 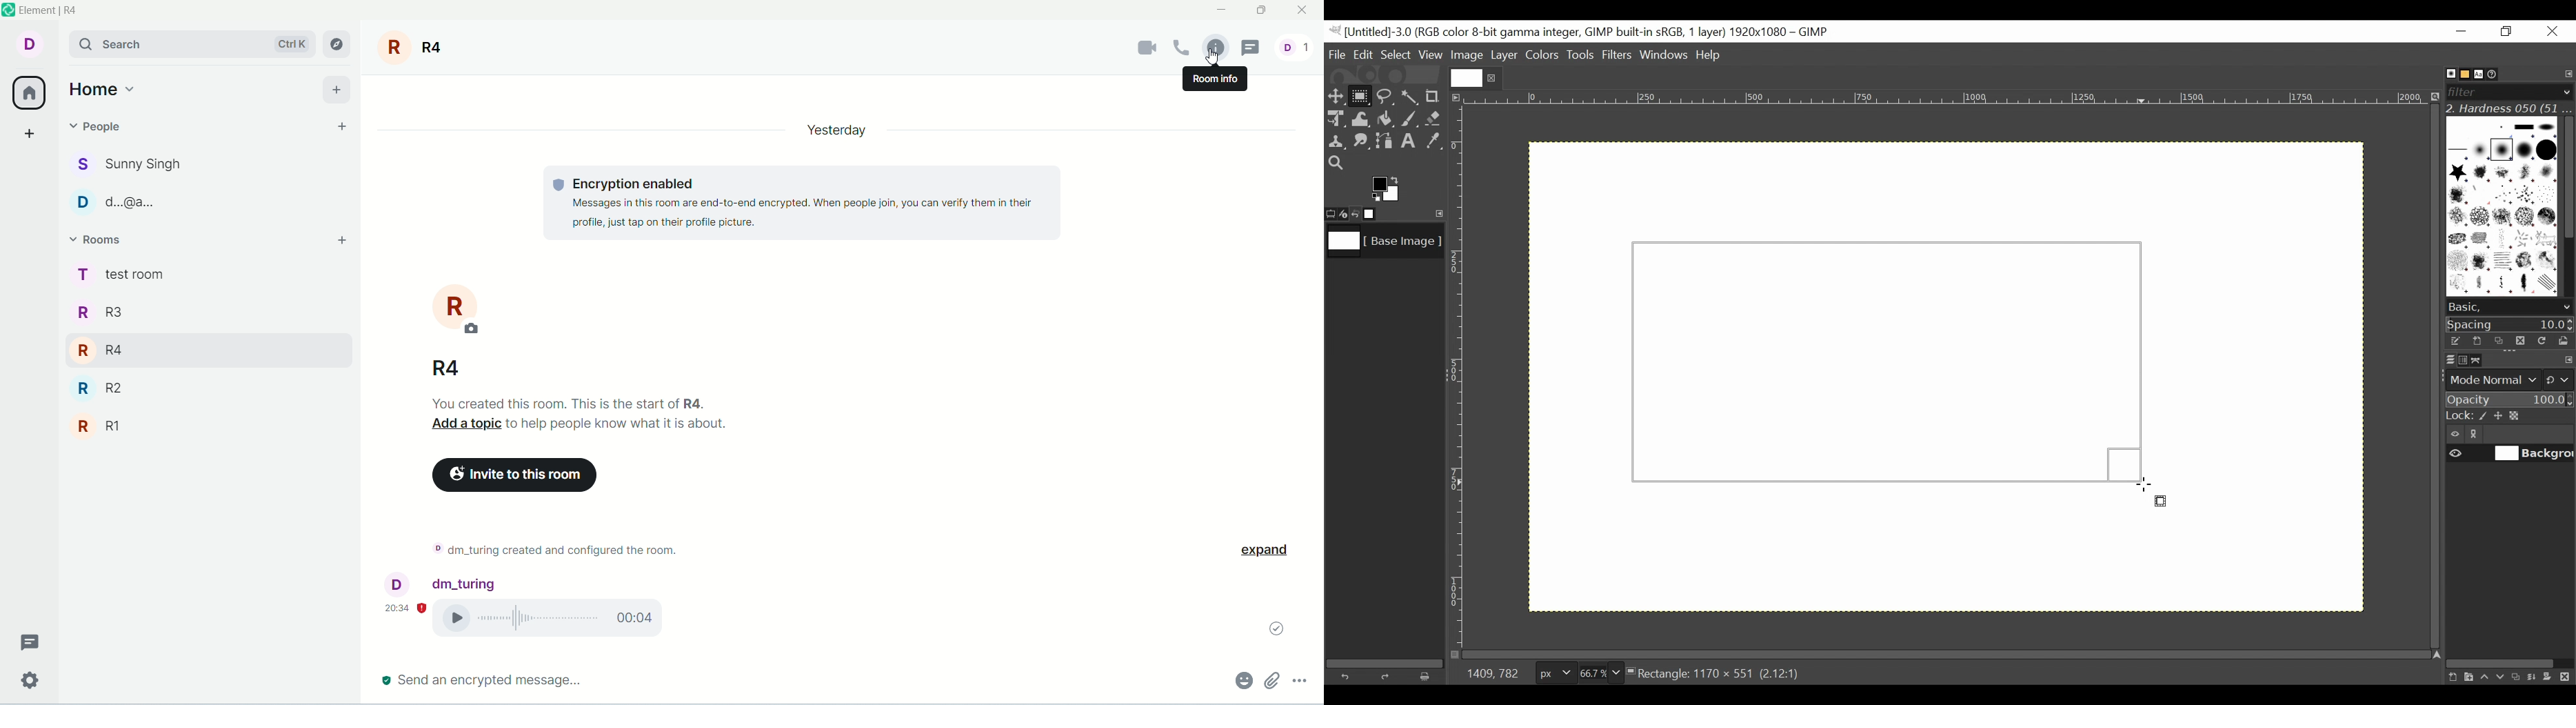 I want to click on search, so click(x=191, y=43).